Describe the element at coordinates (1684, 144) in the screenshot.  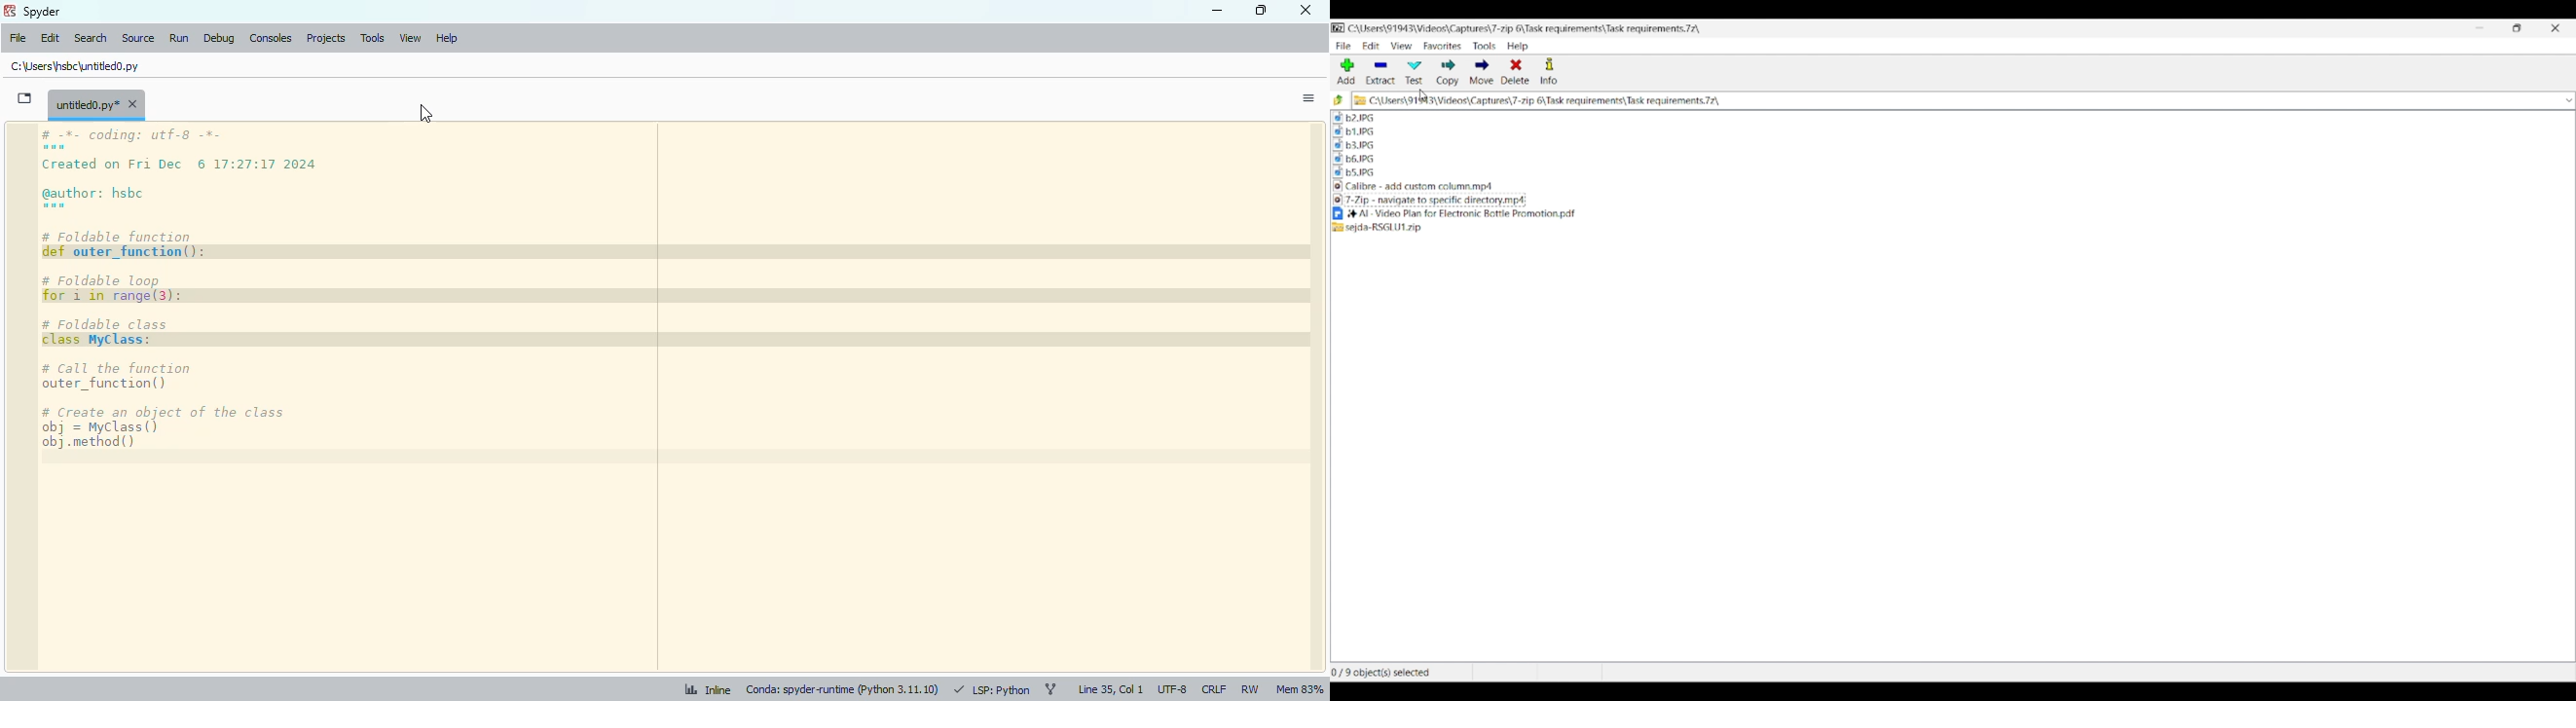
I see `file 5 and type` at that location.